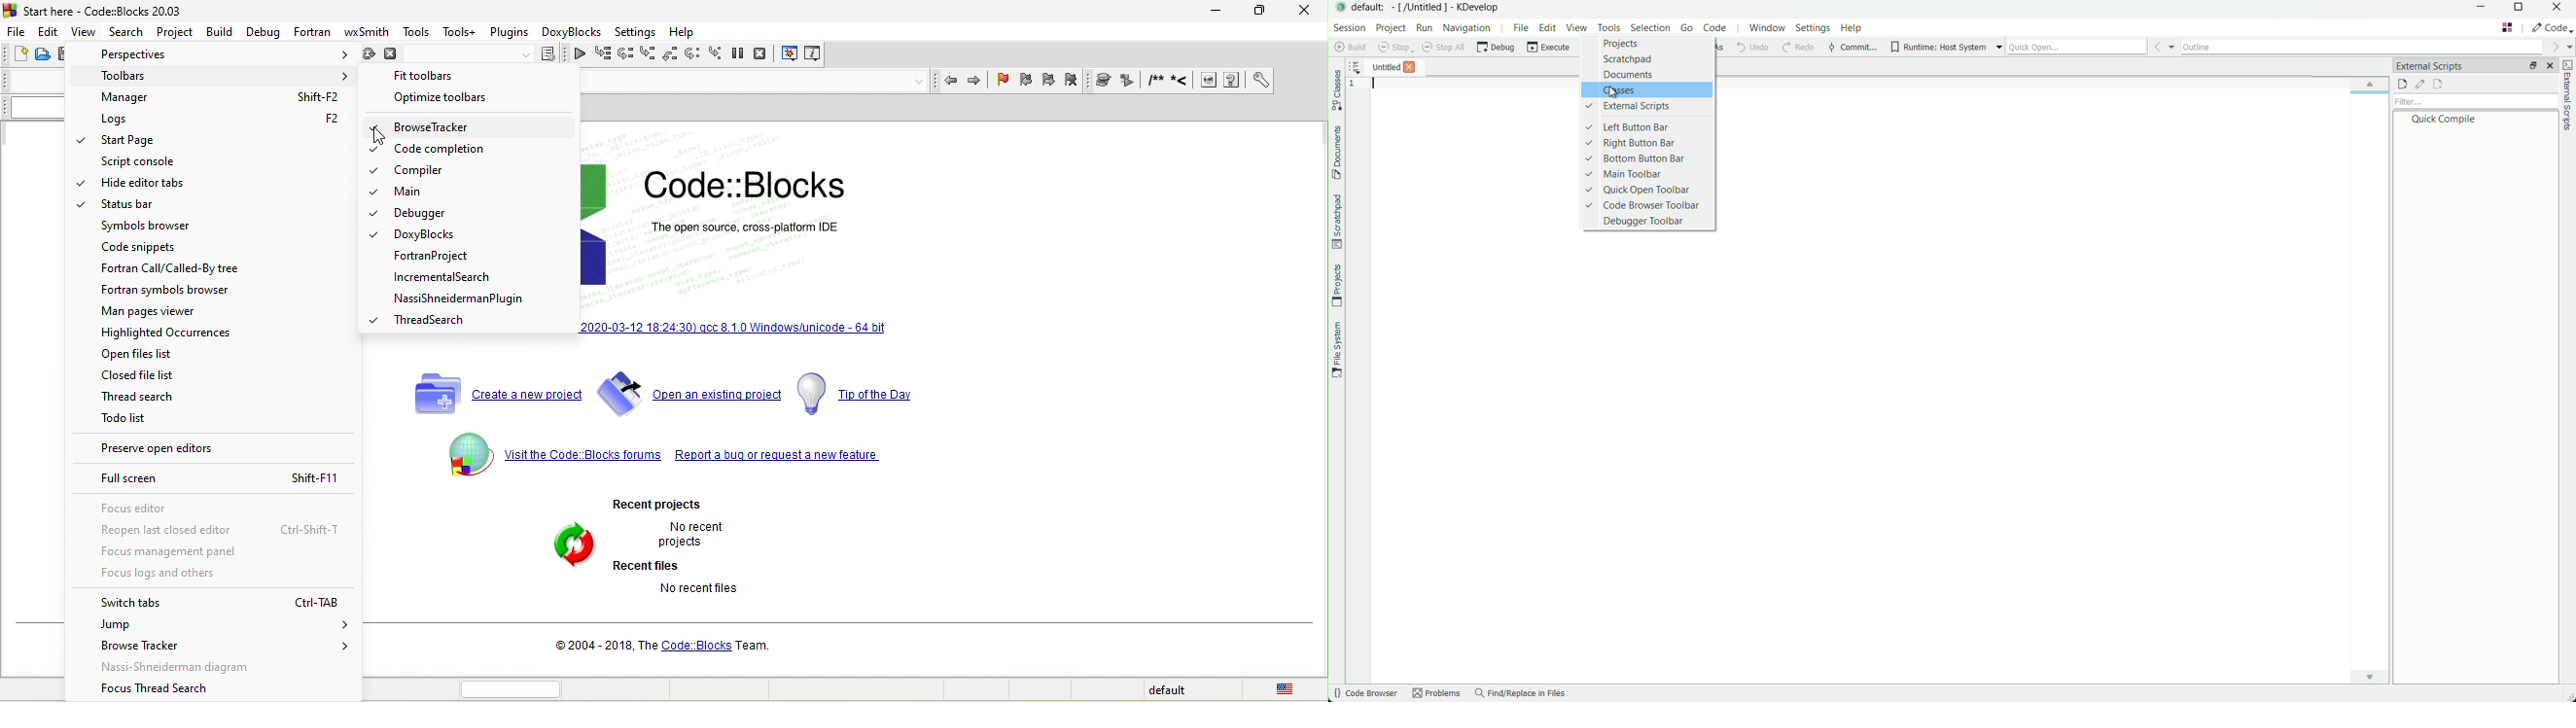 This screenshot has width=2576, height=728. I want to click on build, so click(220, 30).